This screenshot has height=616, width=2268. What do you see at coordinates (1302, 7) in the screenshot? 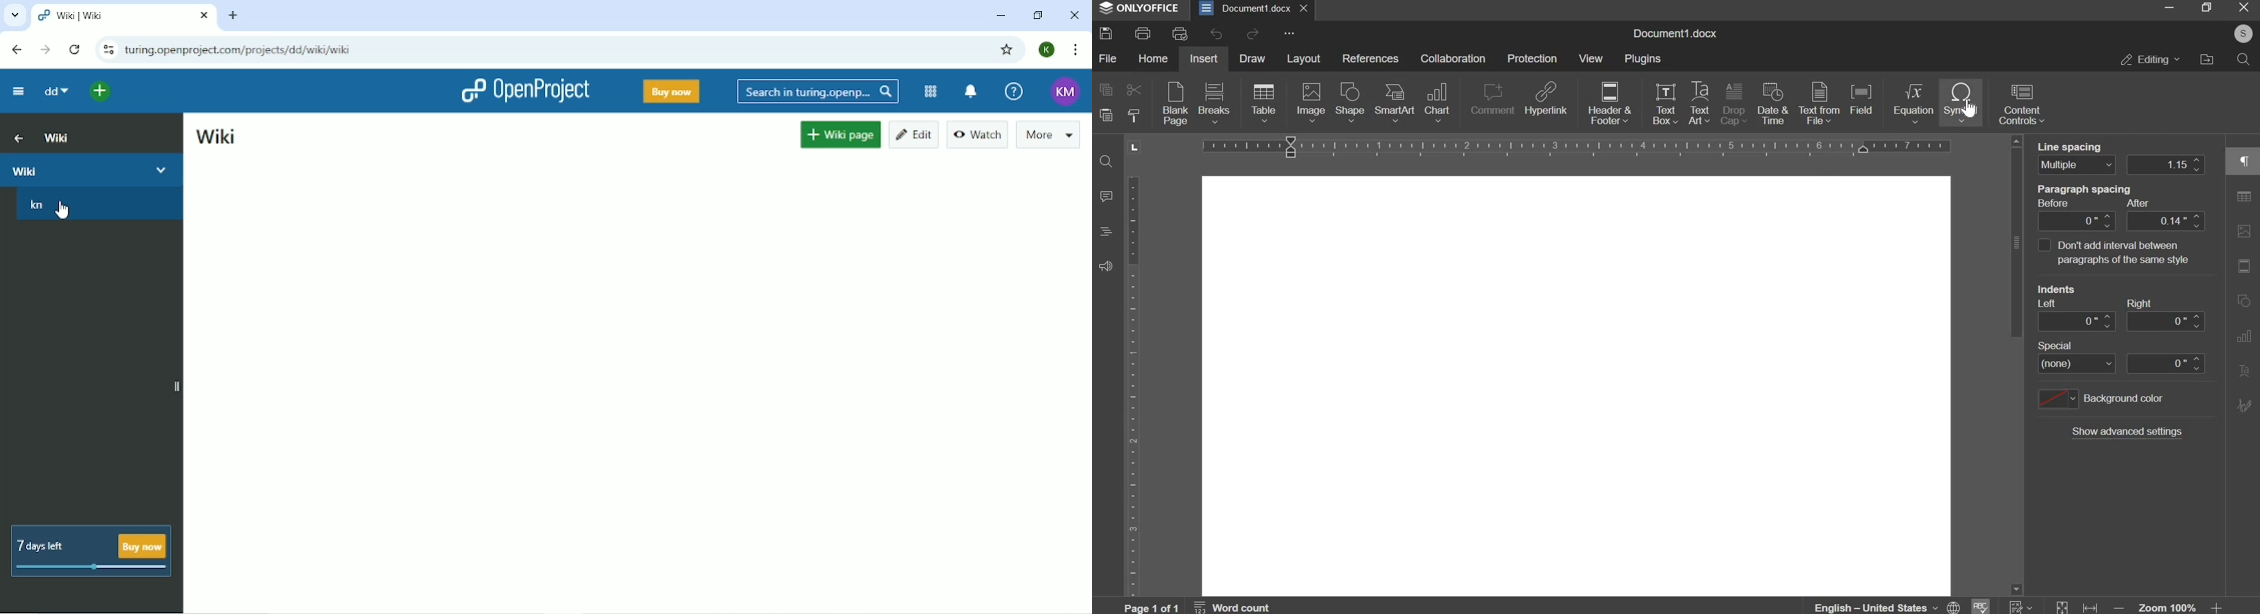
I see `exit` at bounding box center [1302, 7].